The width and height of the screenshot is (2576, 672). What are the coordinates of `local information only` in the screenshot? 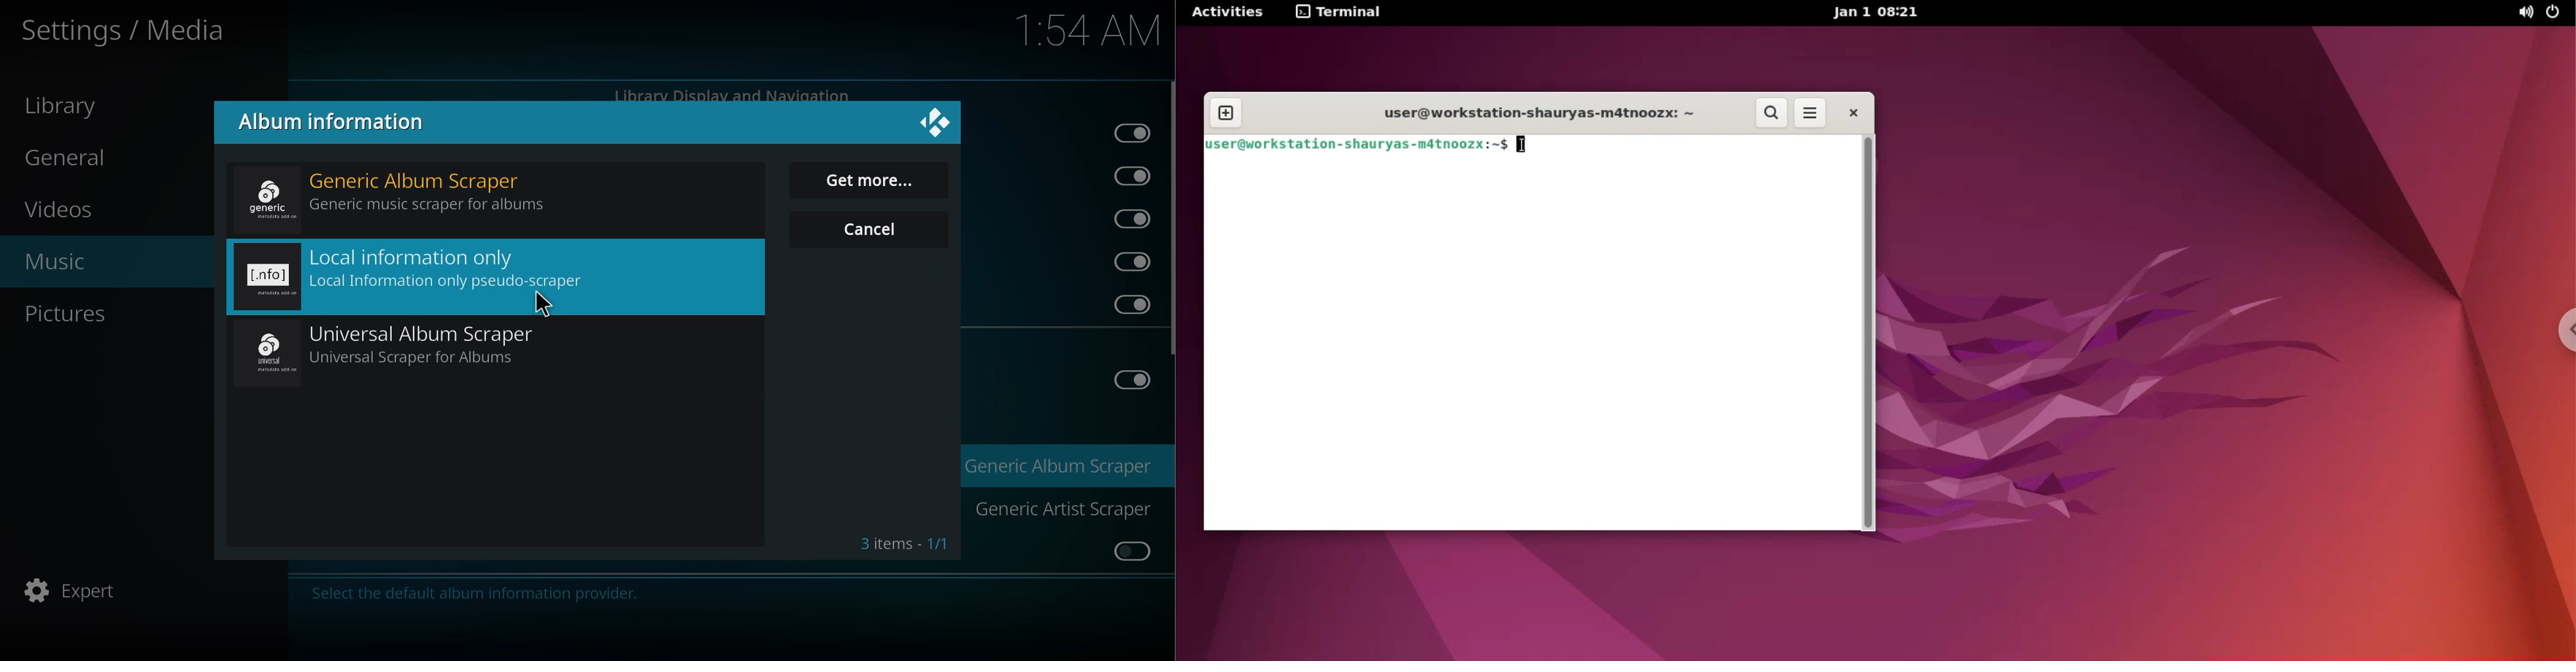 It's located at (420, 279).